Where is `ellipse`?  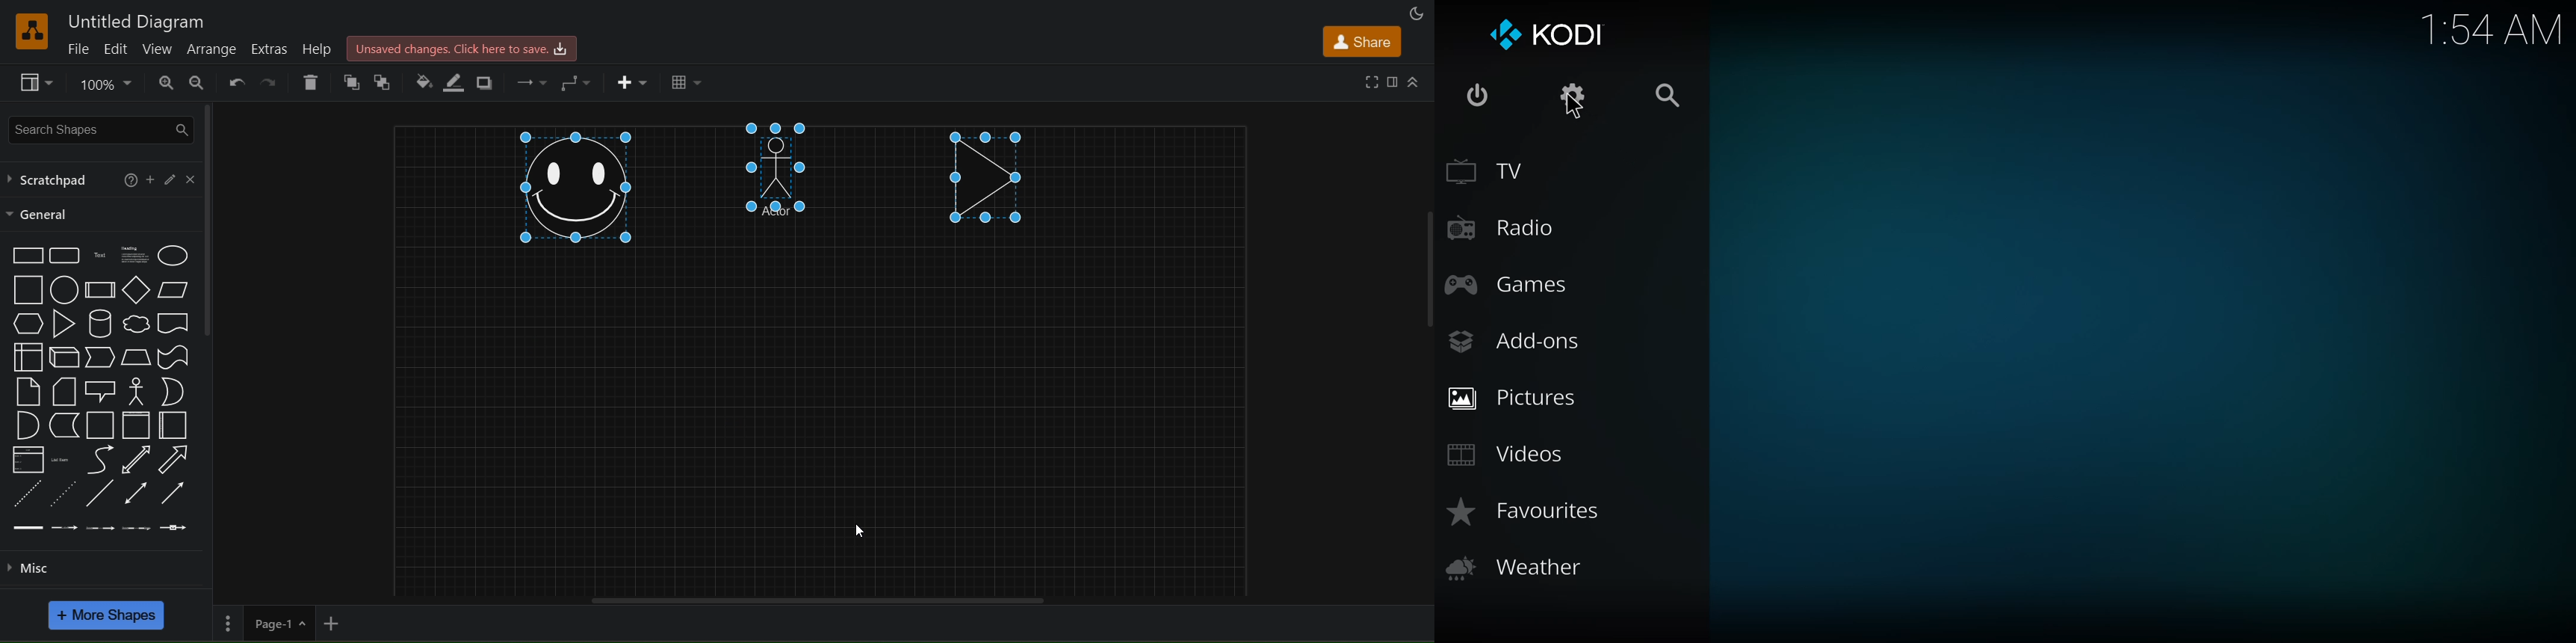
ellipse is located at coordinates (172, 256).